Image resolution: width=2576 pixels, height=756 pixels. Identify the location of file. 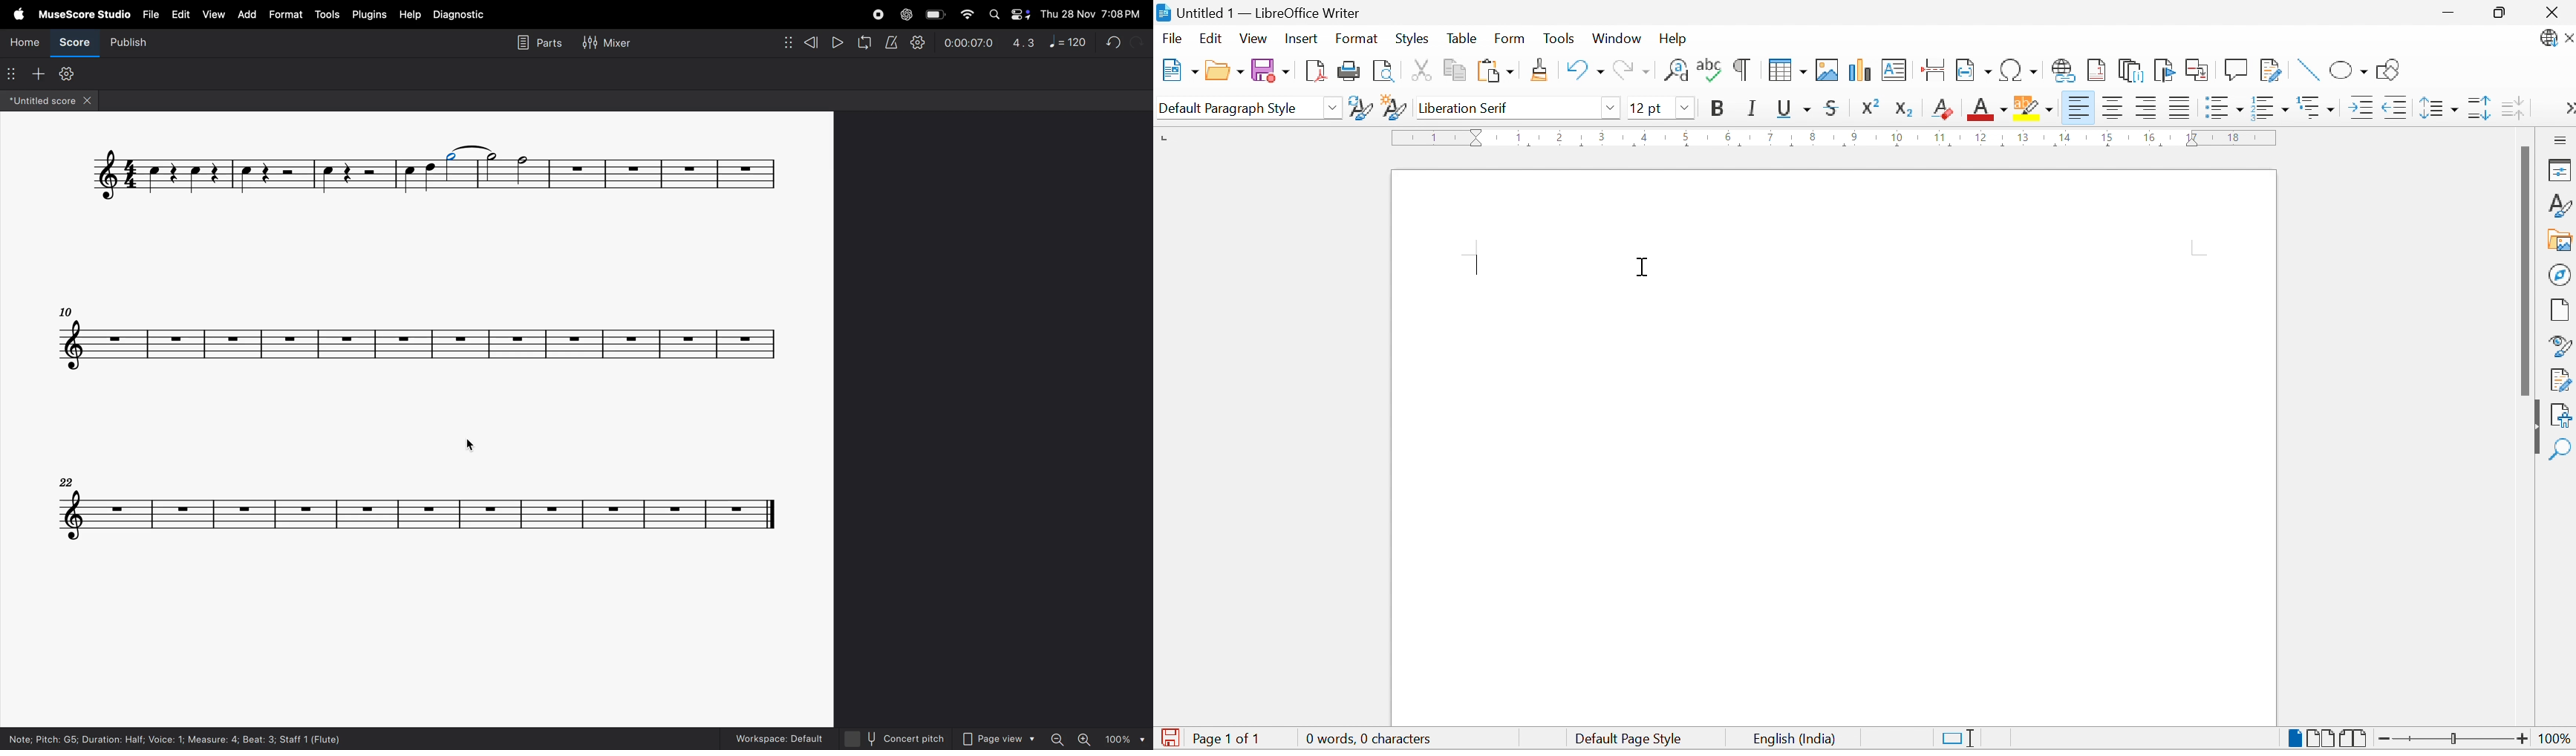
(151, 16).